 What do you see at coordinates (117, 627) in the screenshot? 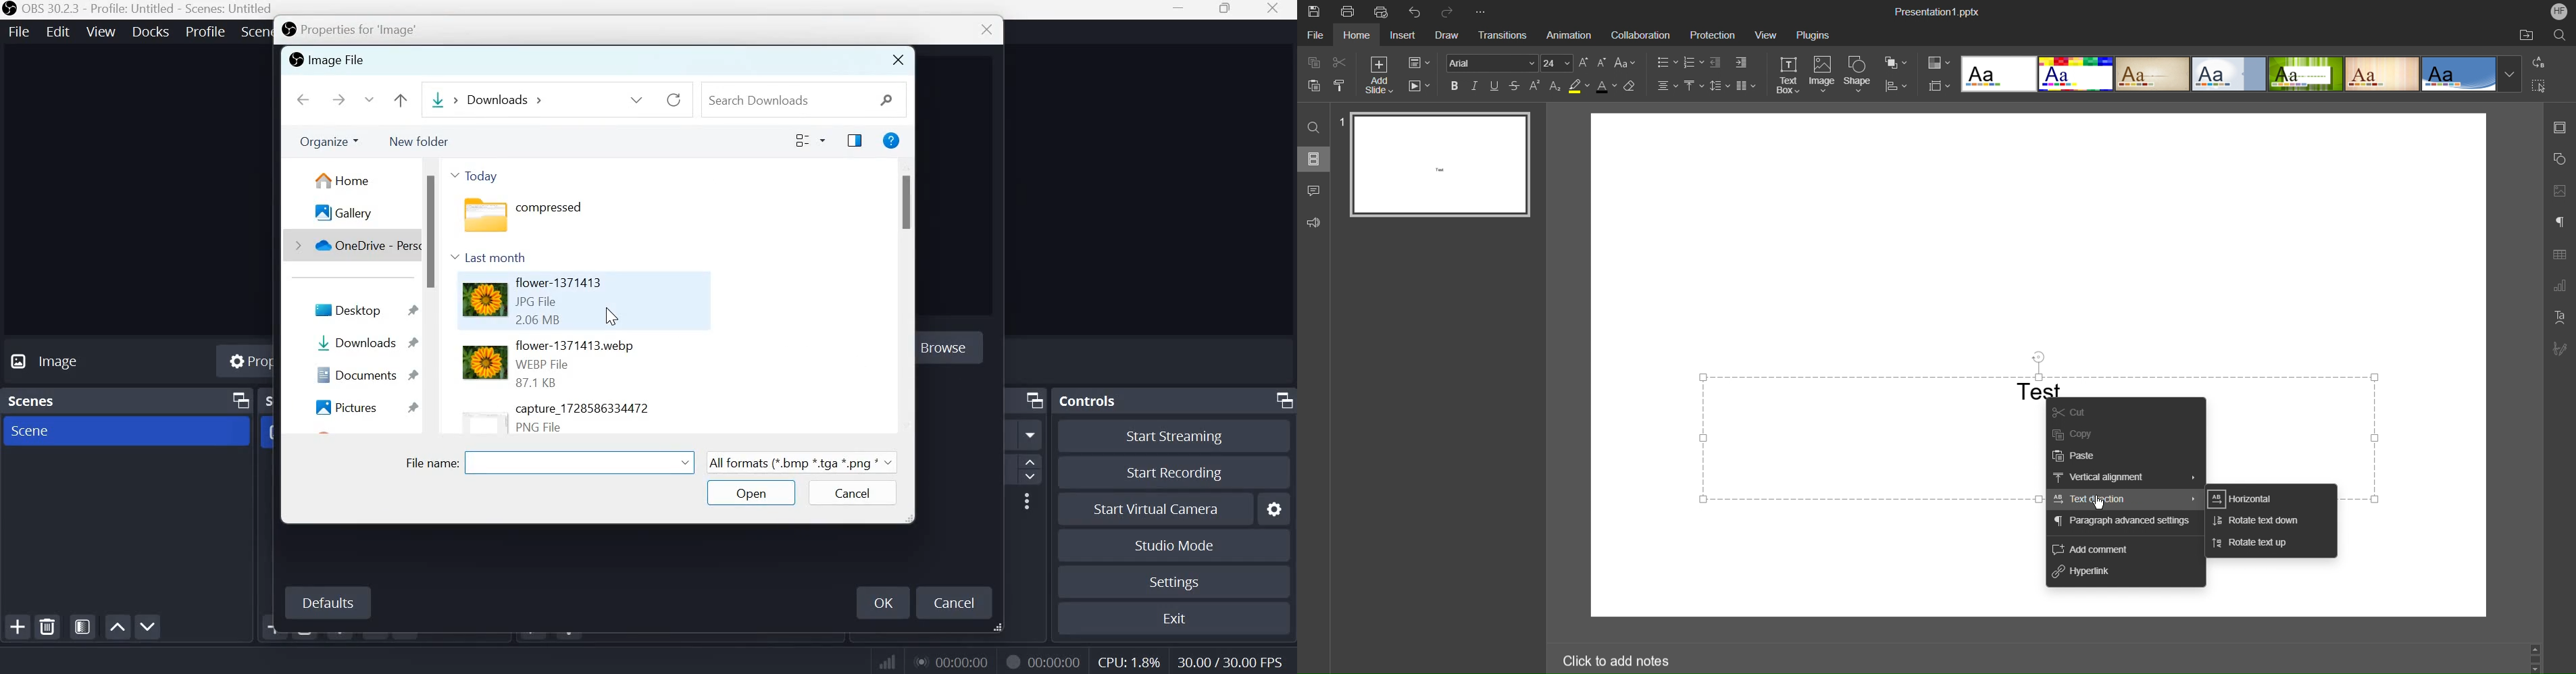
I see `Move scene up` at bounding box center [117, 627].